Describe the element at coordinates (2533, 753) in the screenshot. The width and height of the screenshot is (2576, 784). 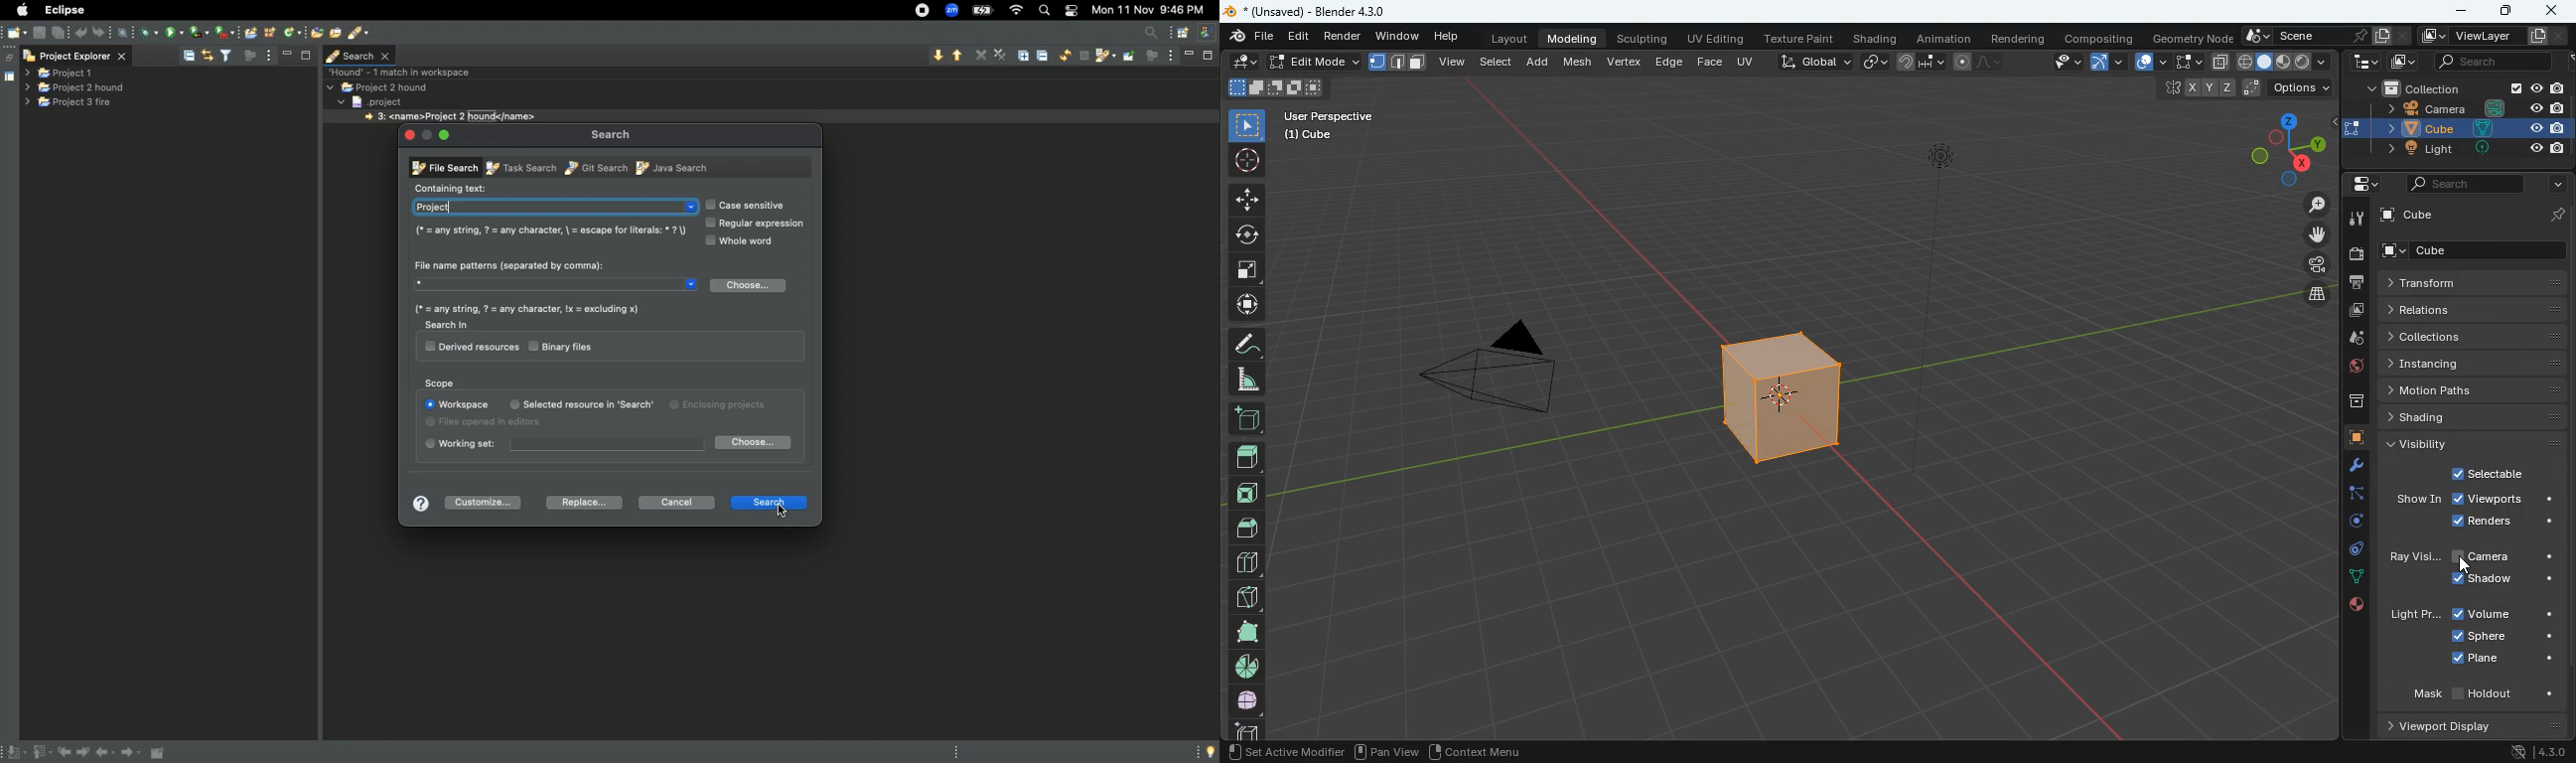
I see `version` at that location.